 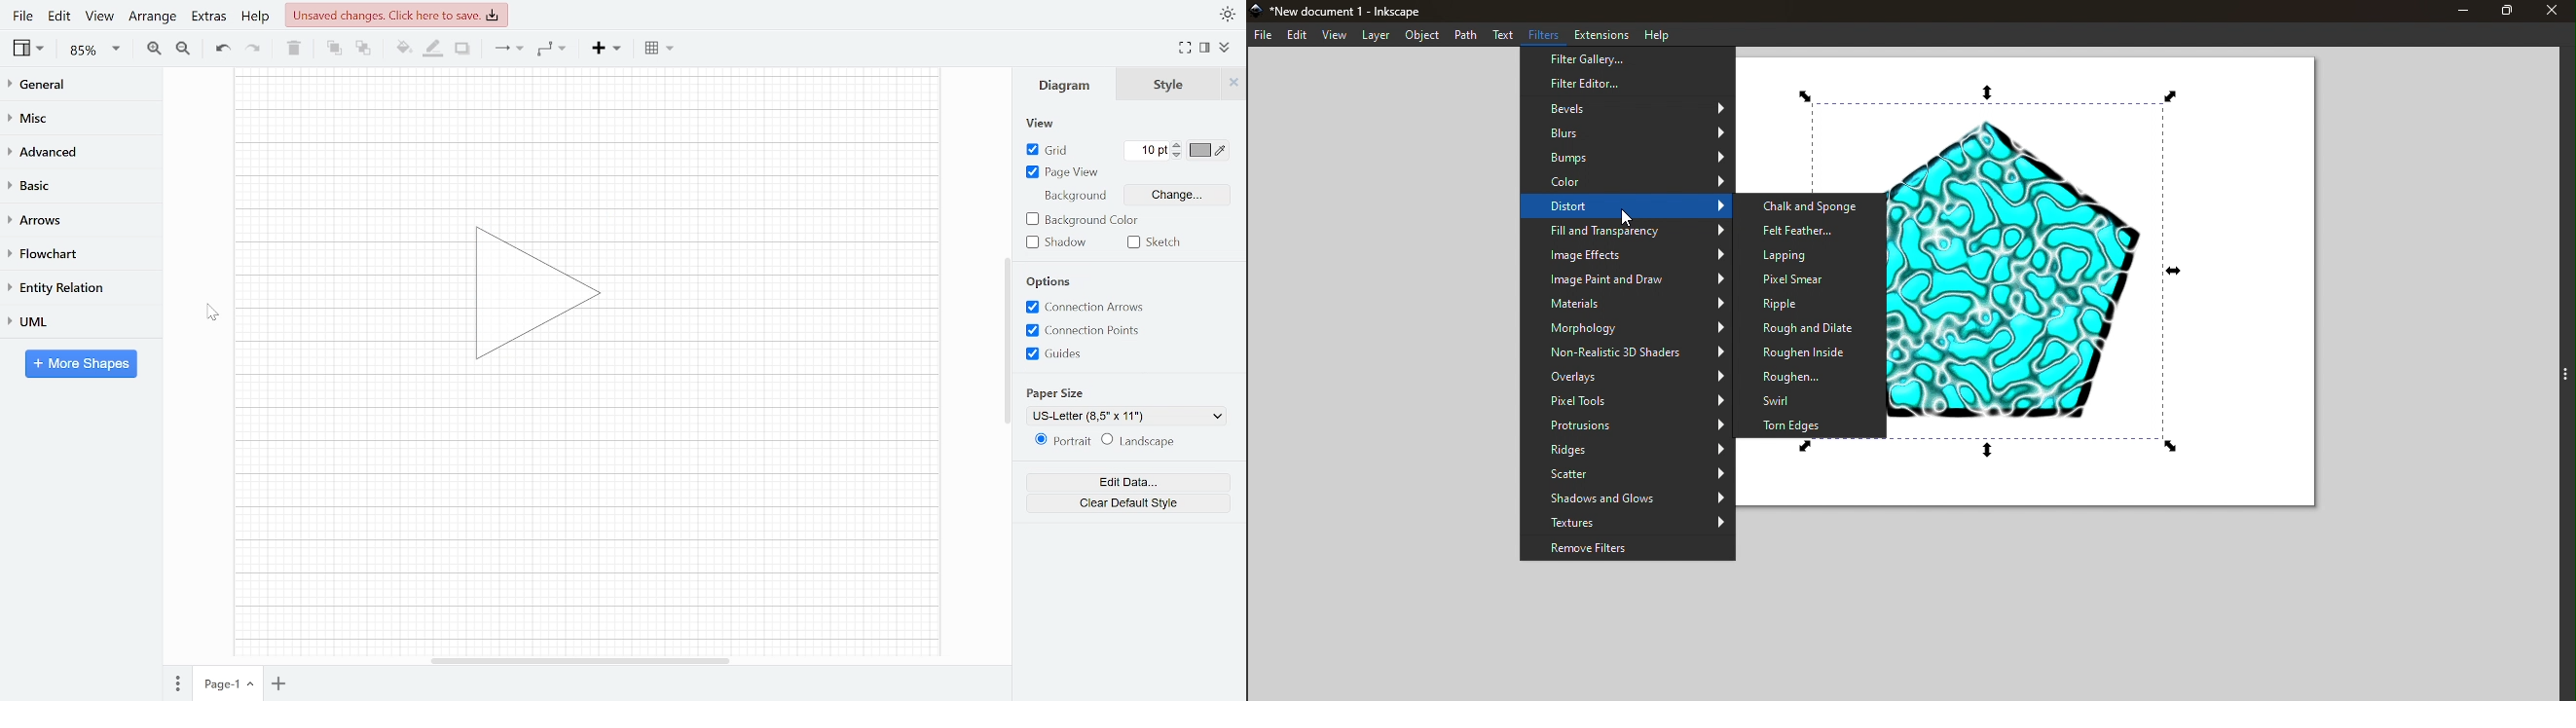 I want to click on Diagram, so click(x=1068, y=90).